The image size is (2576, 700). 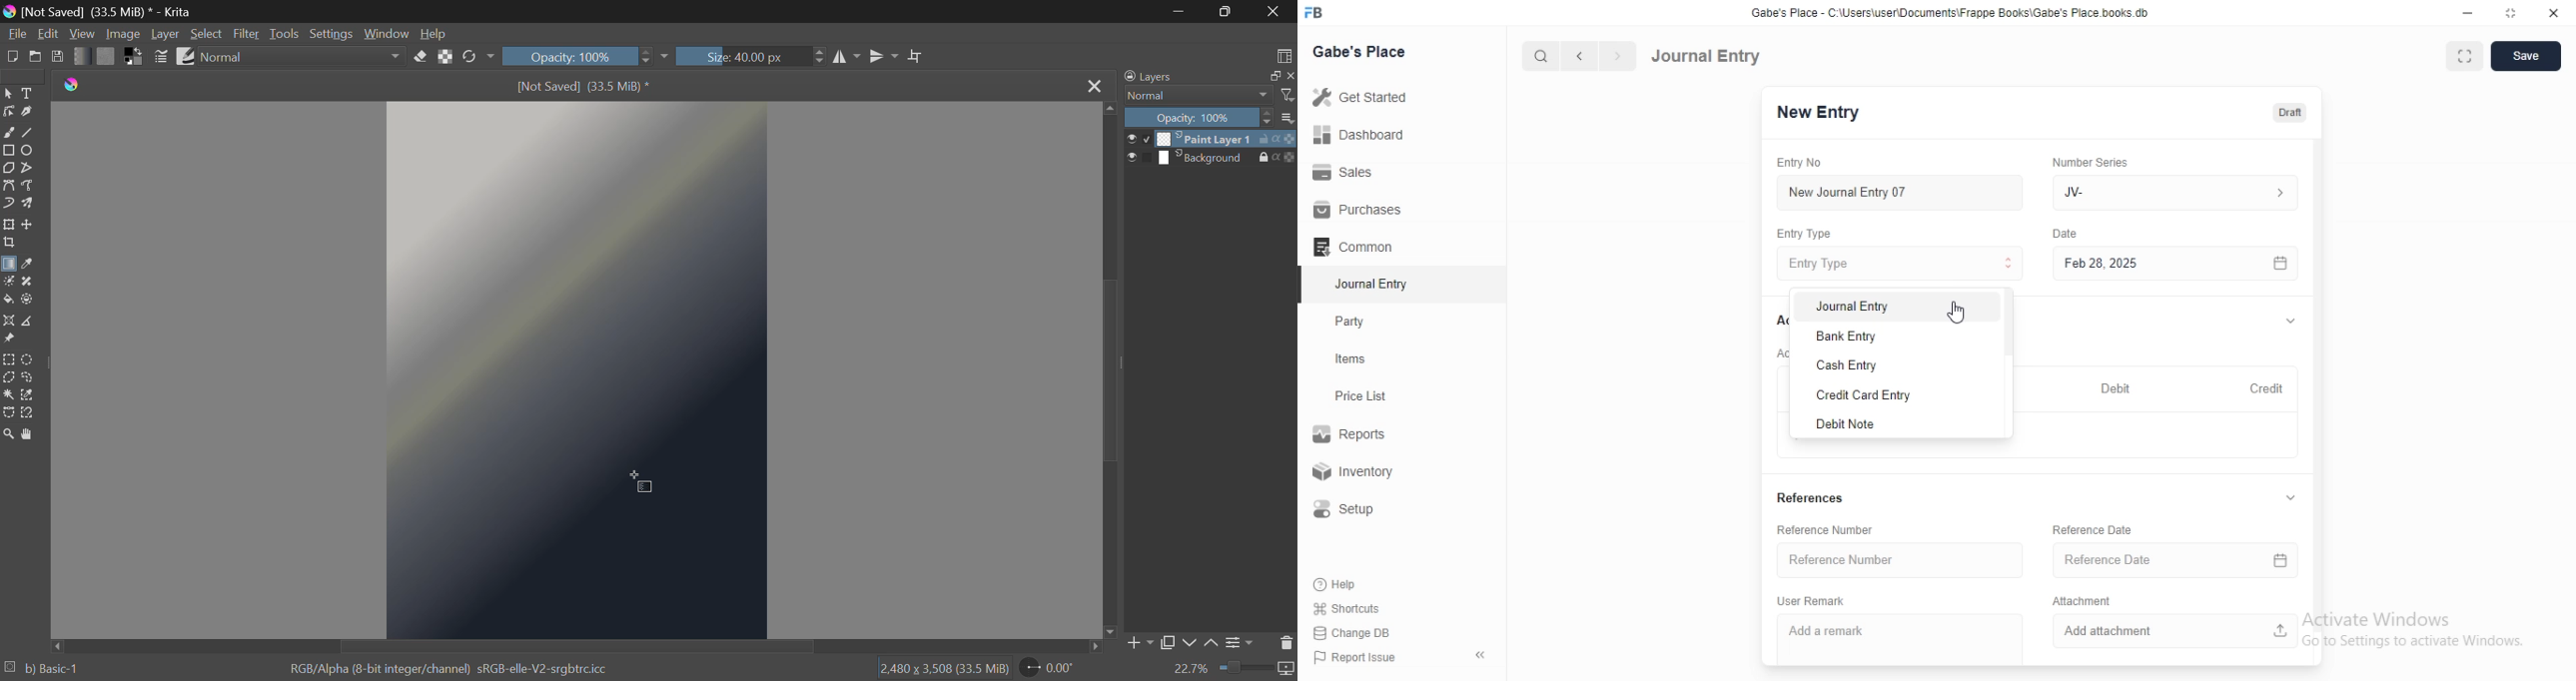 What do you see at coordinates (1356, 473) in the screenshot?
I see `Inventory` at bounding box center [1356, 473].